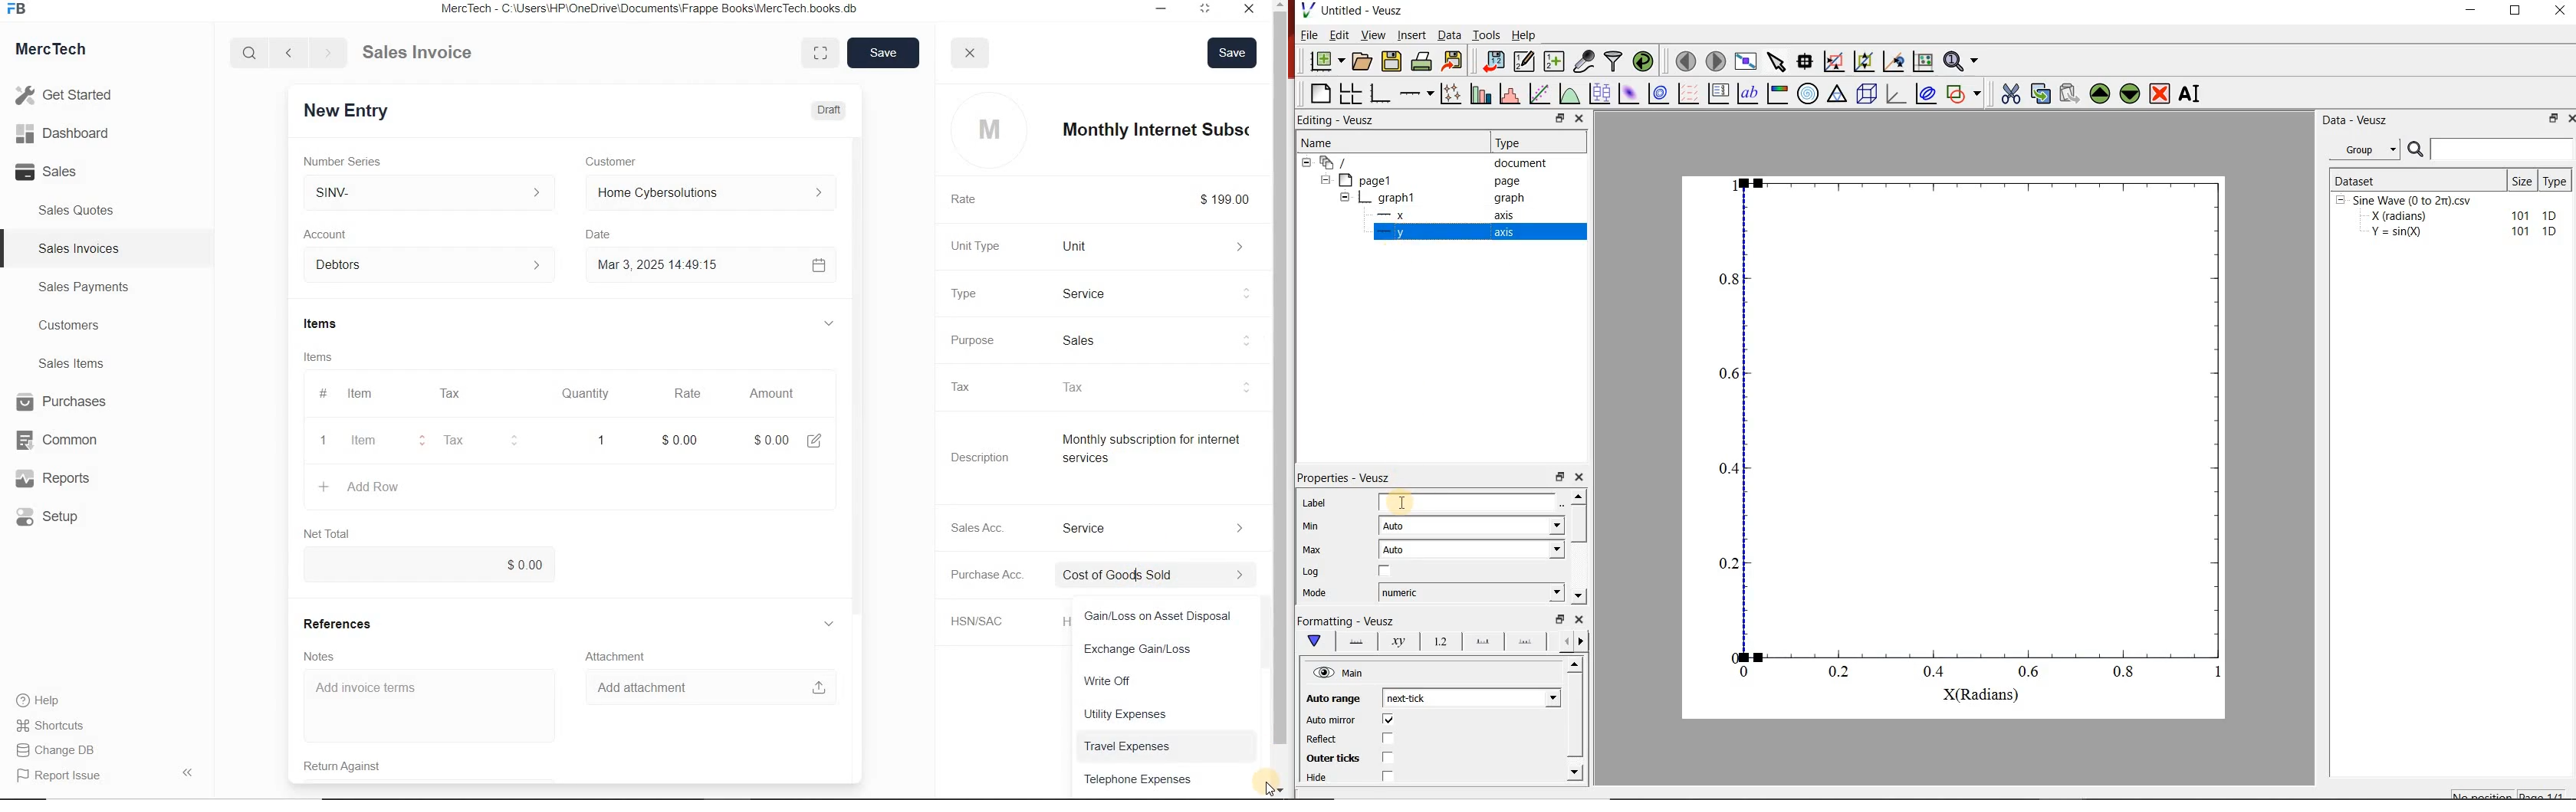 Image resolution: width=2576 pixels, height=812 pixels. Describe the element at coordinates (1777, 93) in the screenshot. I see `image color bar` at that location.